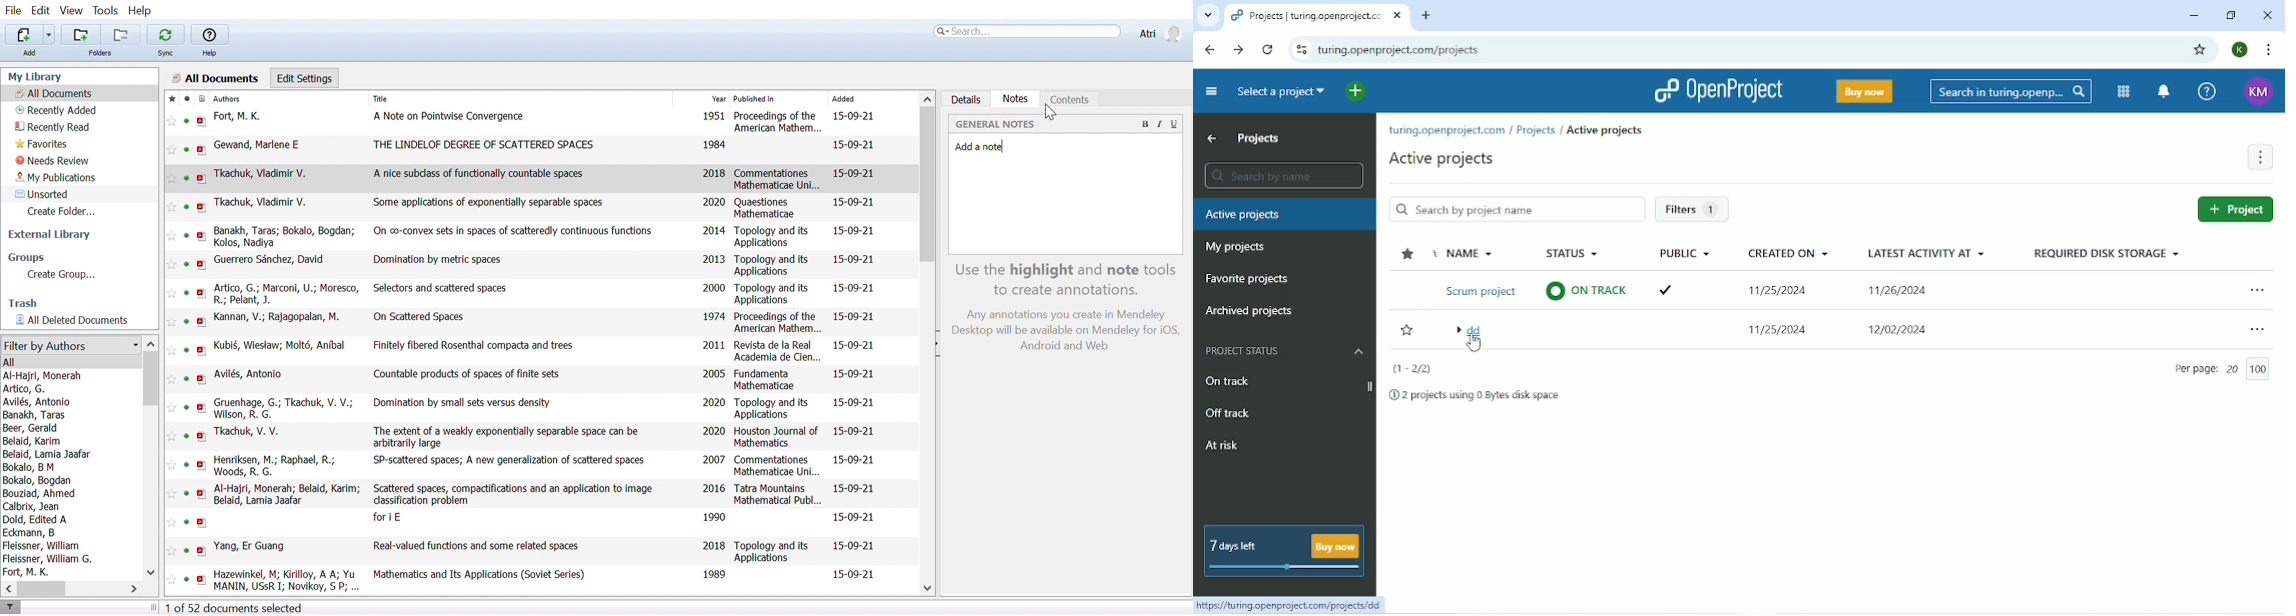 This screenshot has width=2296, height=616. Describe the element at coordinates (2252, 287) in the screenshot. I see `Open menu` at that location.